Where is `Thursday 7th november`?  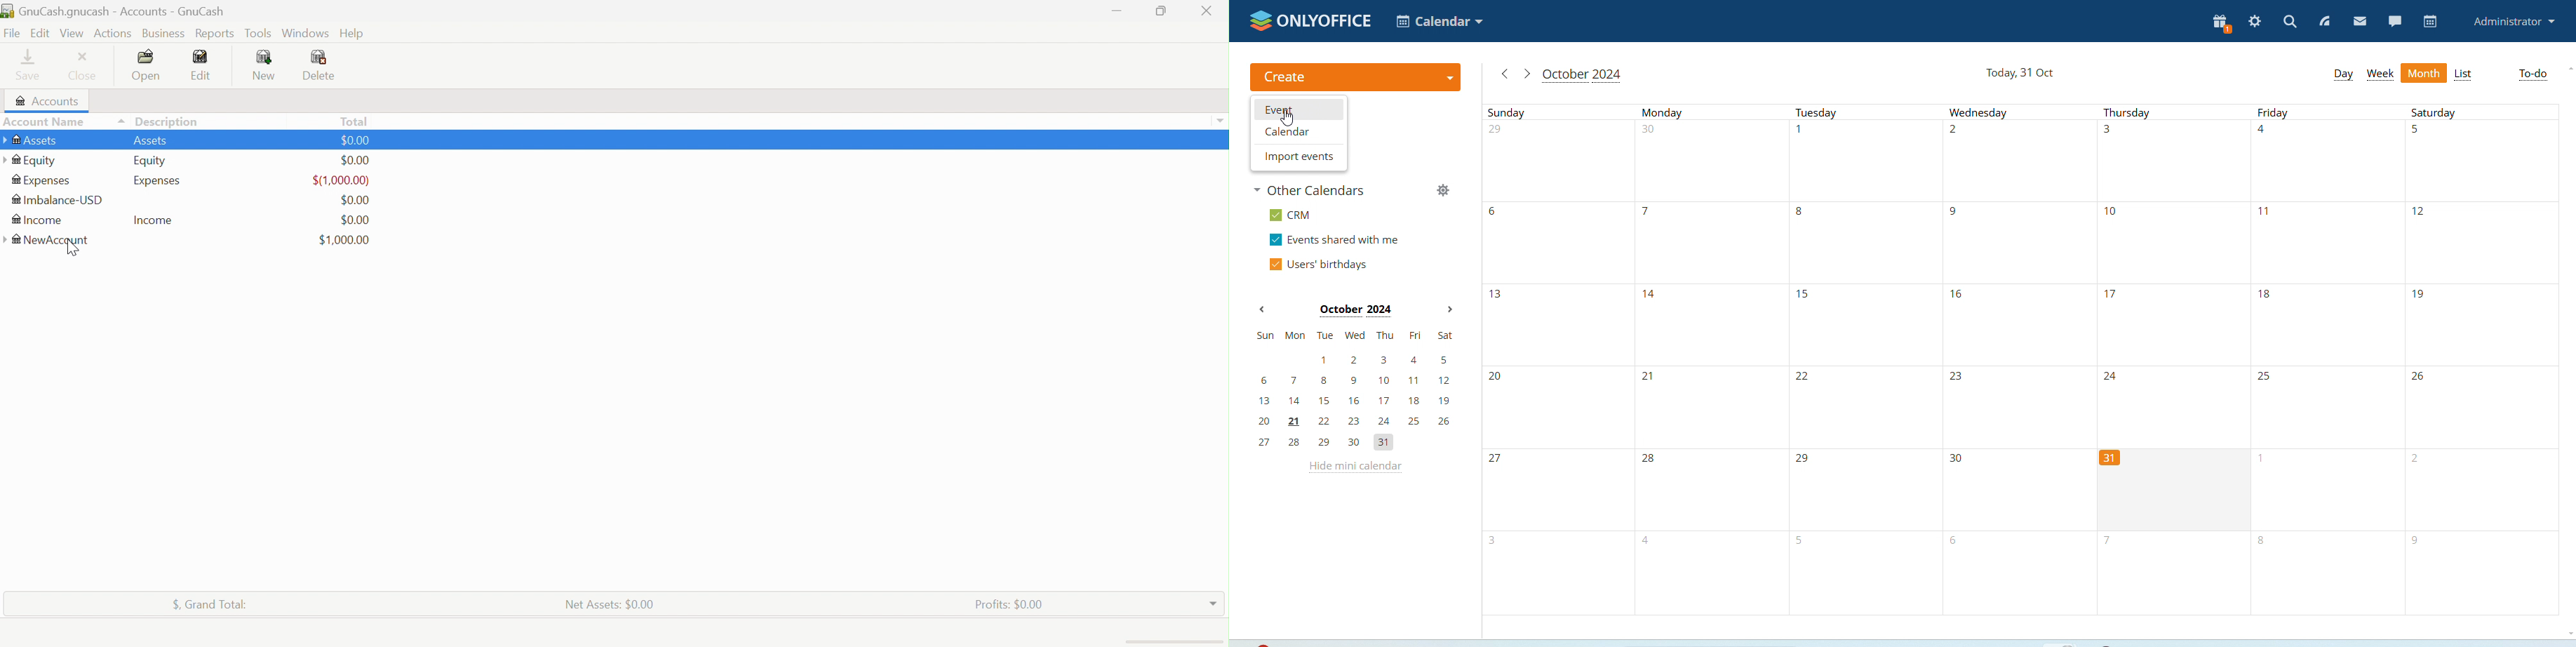 Thursday 7th november is located at coordinates (2174, 575).